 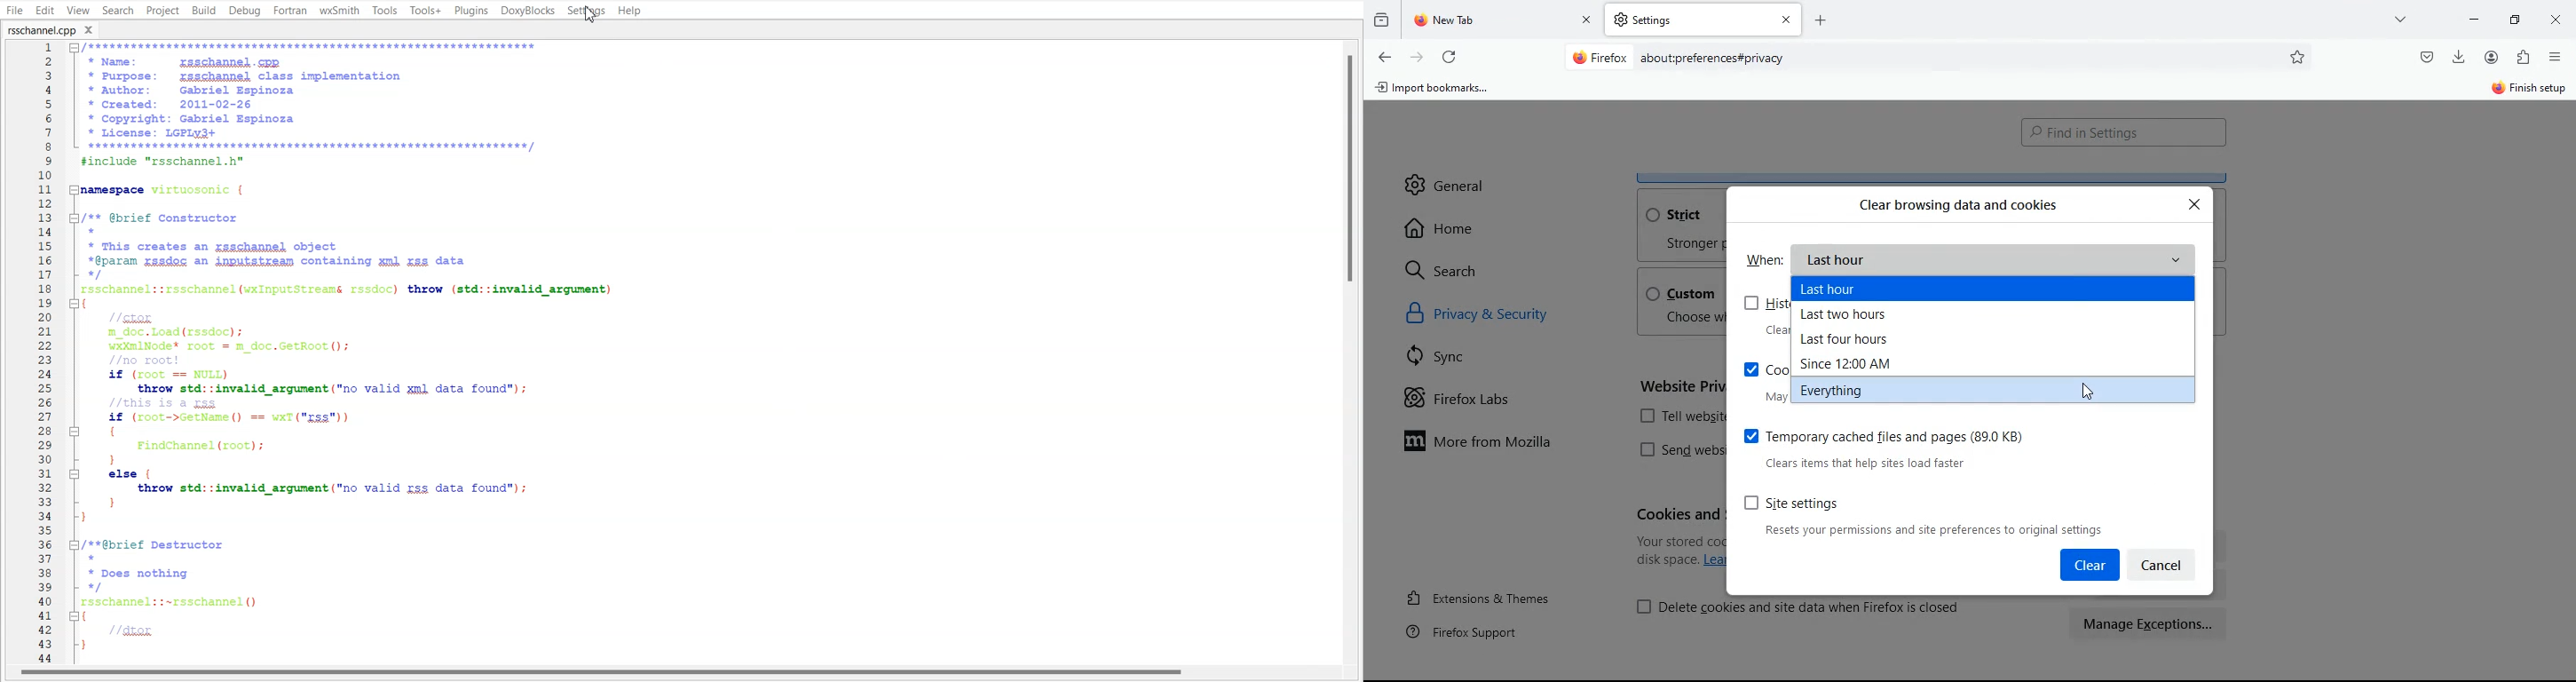 I want to click on privacy & security, so click(x=1499, y=317).